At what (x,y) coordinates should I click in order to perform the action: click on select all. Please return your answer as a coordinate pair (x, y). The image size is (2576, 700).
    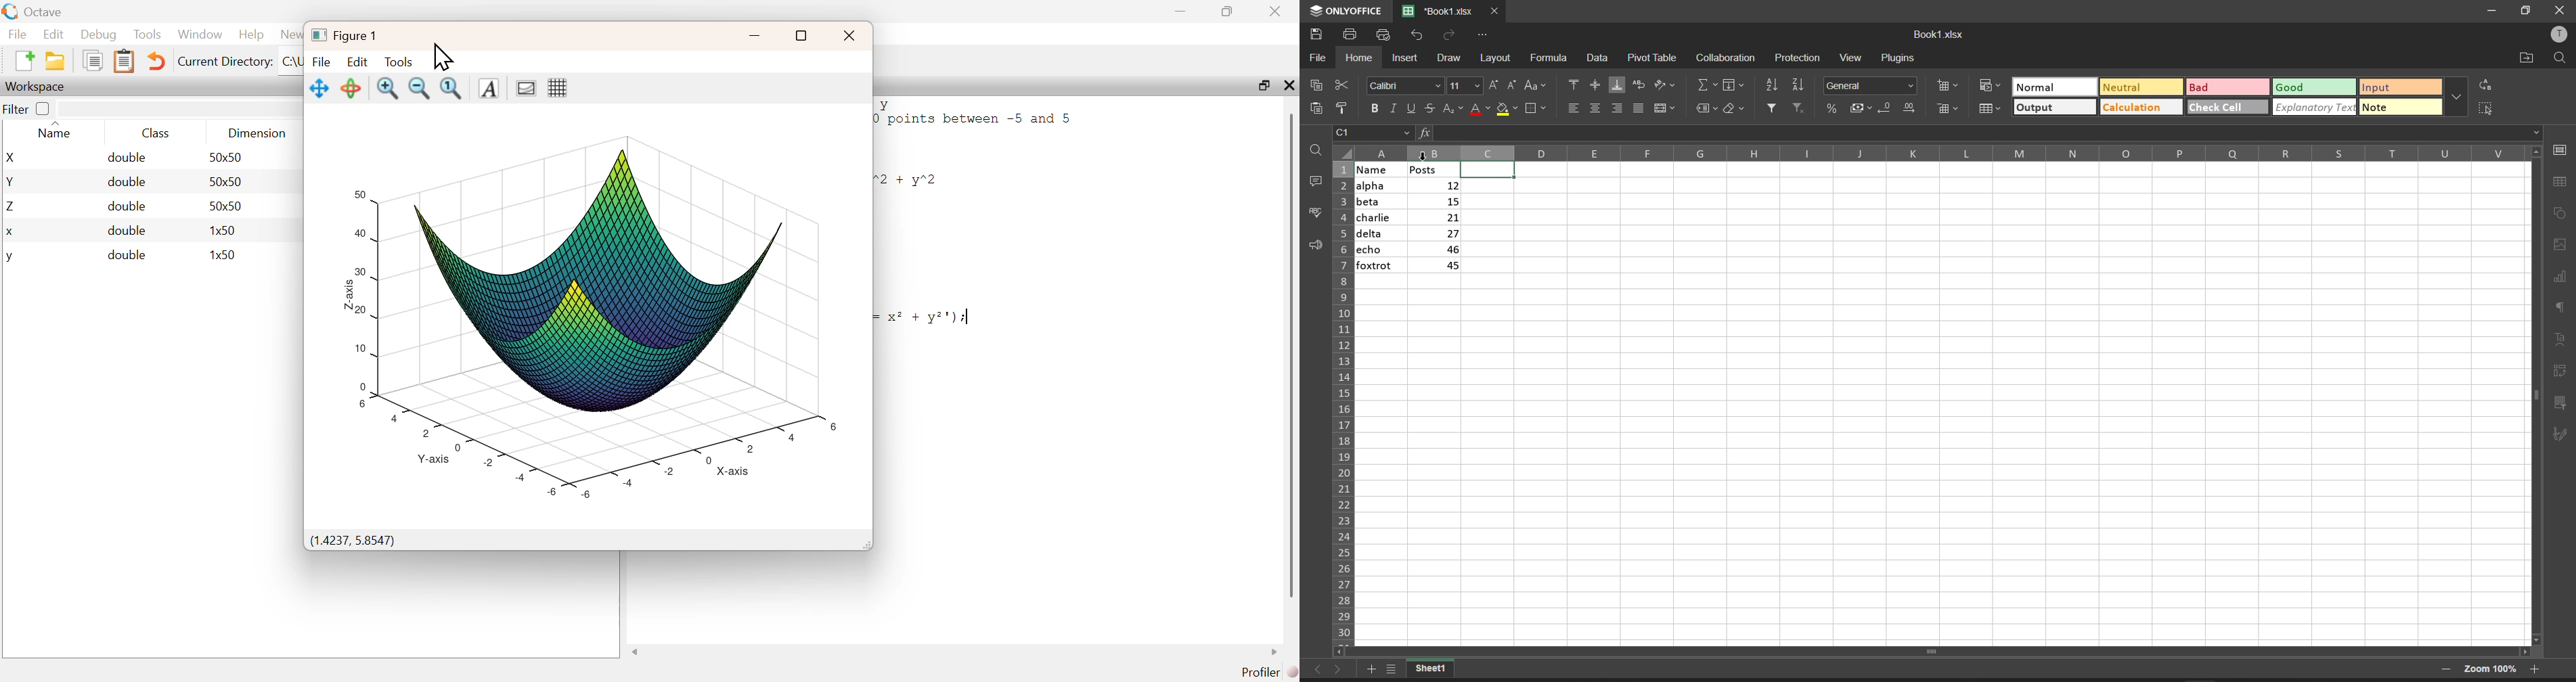
    Looking at the image, I should click on (1348, 154).